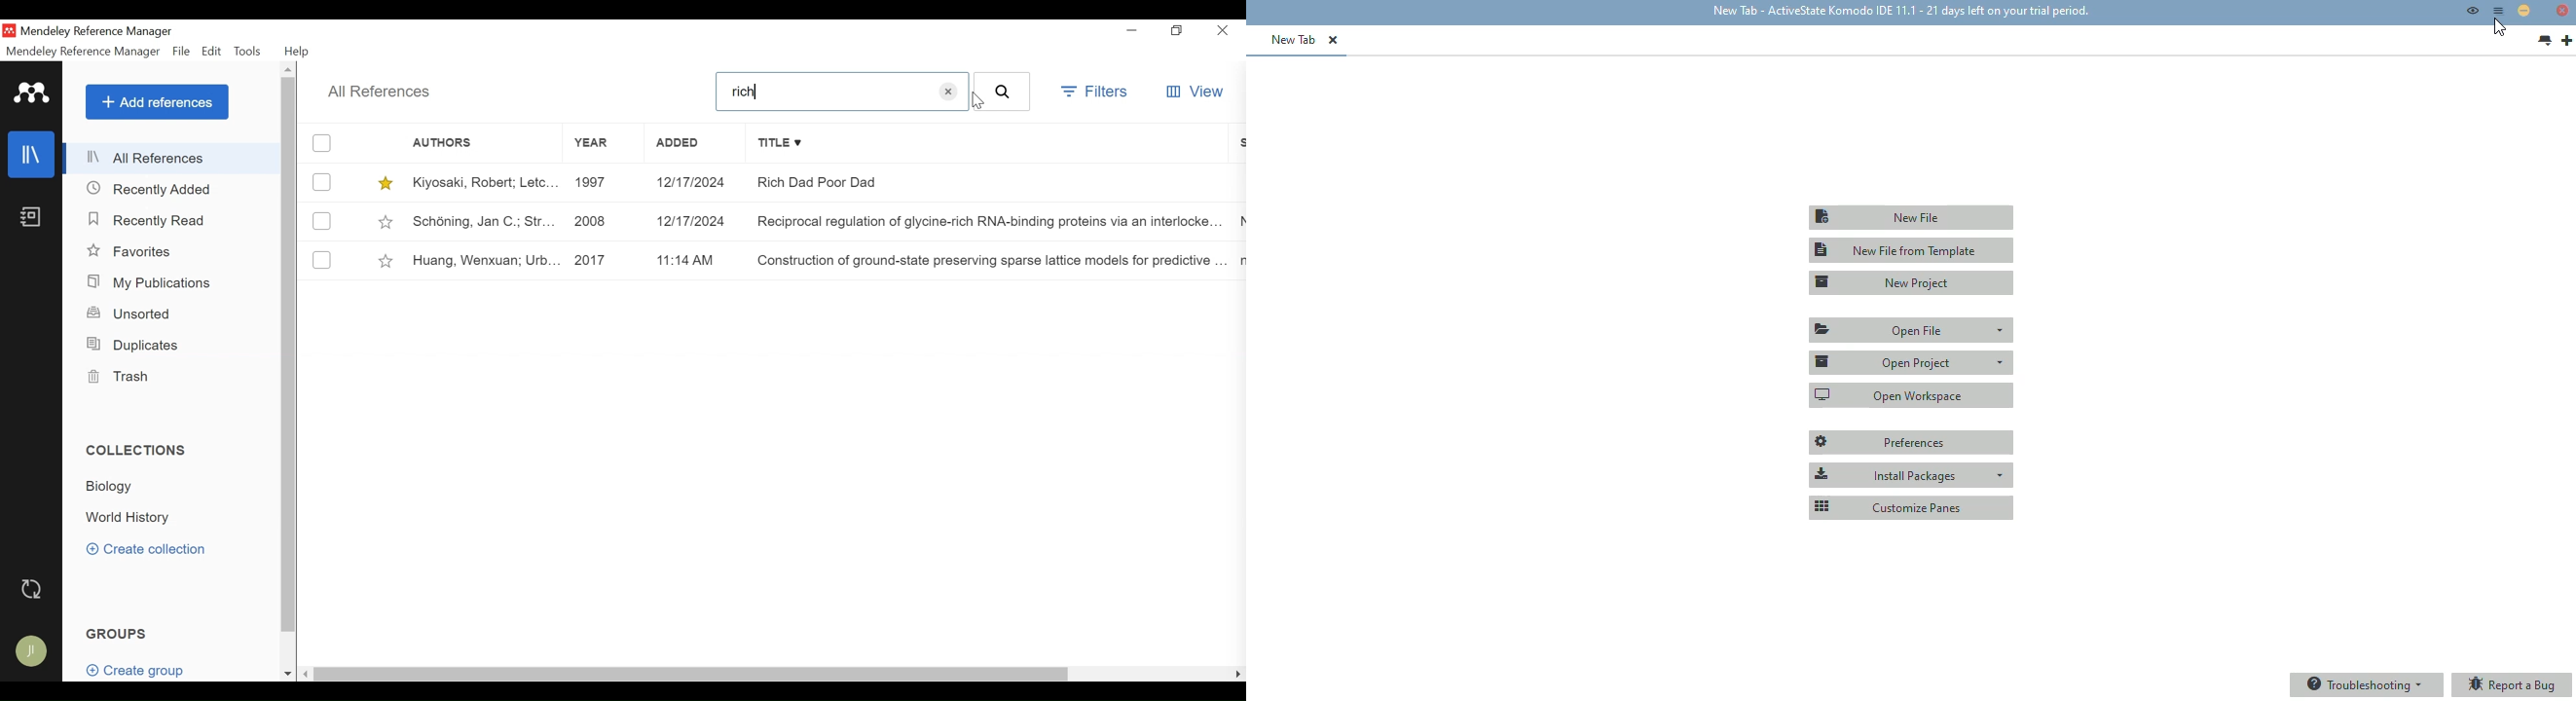 The image size is (2576, 728). I want to click on My Publication, so click(153, 282).